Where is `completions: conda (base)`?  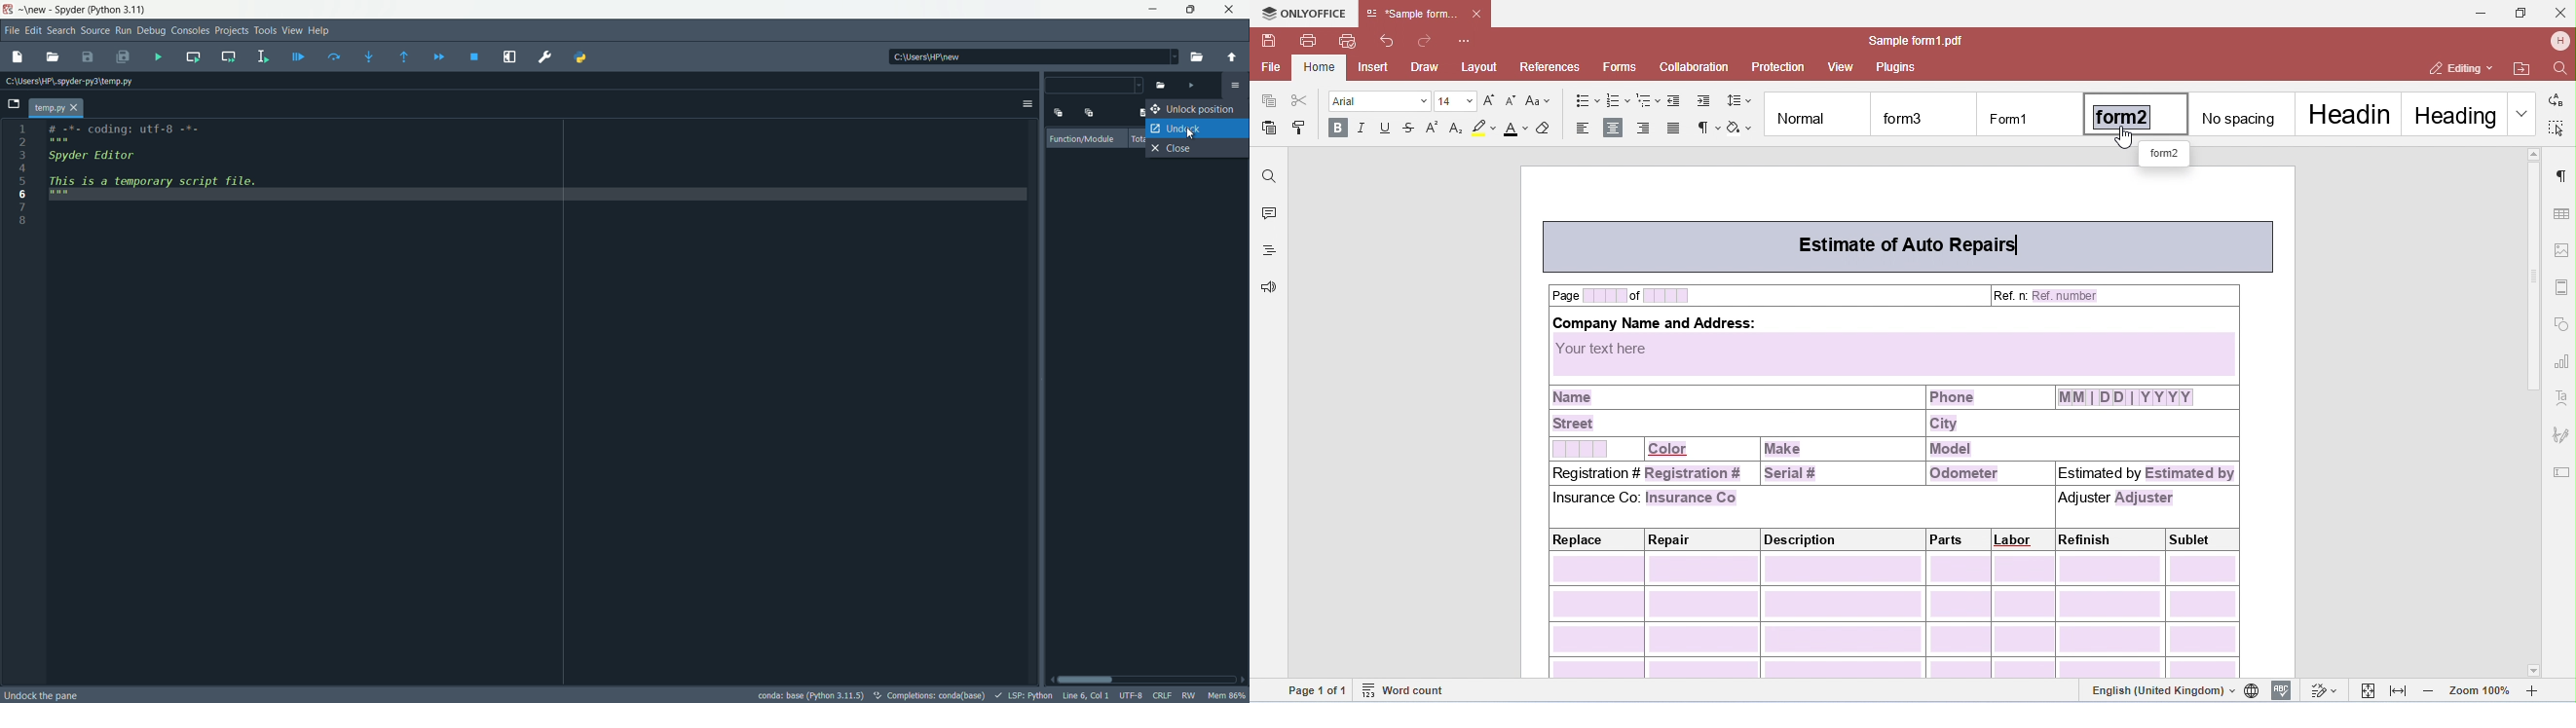
completions: conda (base) is located at coordinates (929, 694).